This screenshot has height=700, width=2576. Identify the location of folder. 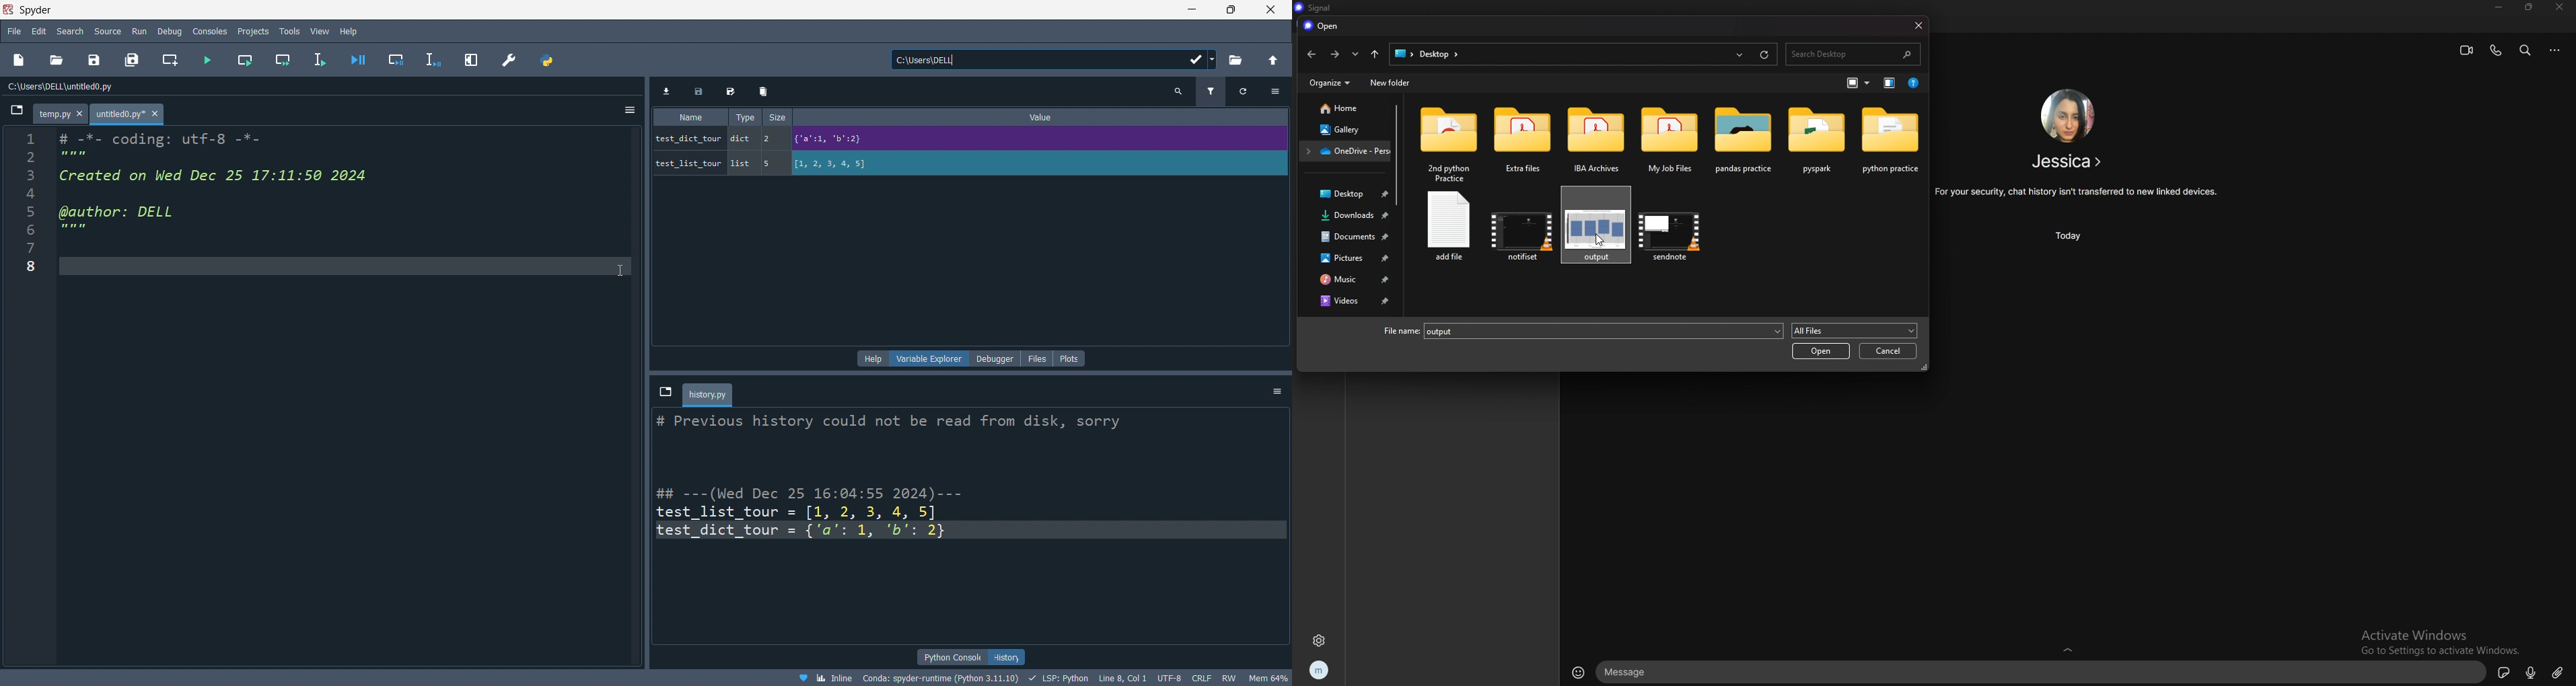
(1522, 136).